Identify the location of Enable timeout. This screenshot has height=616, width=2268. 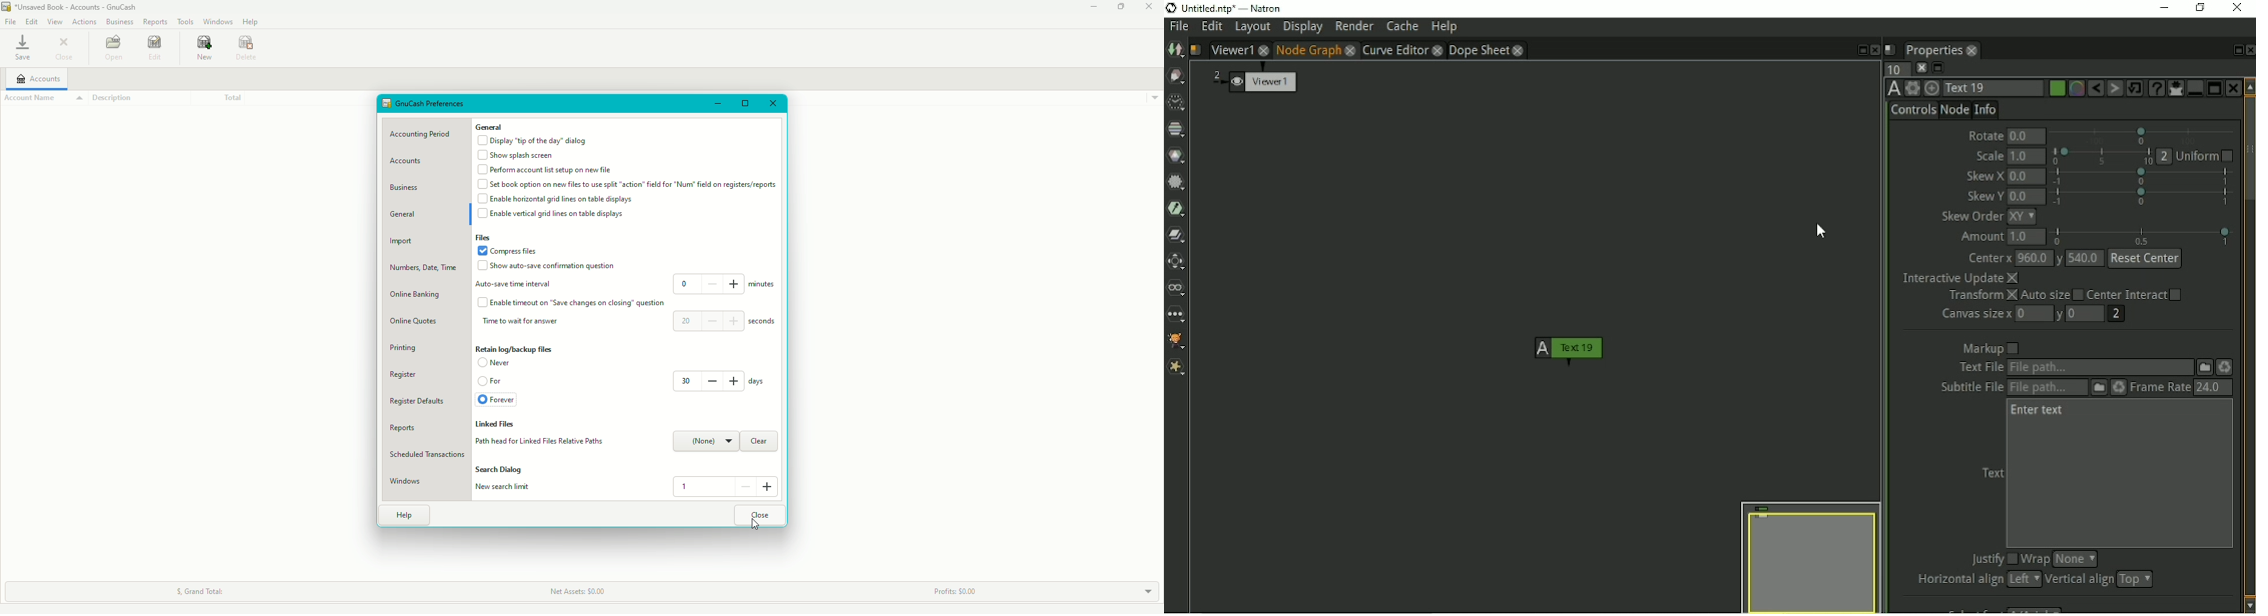
(574, 303).